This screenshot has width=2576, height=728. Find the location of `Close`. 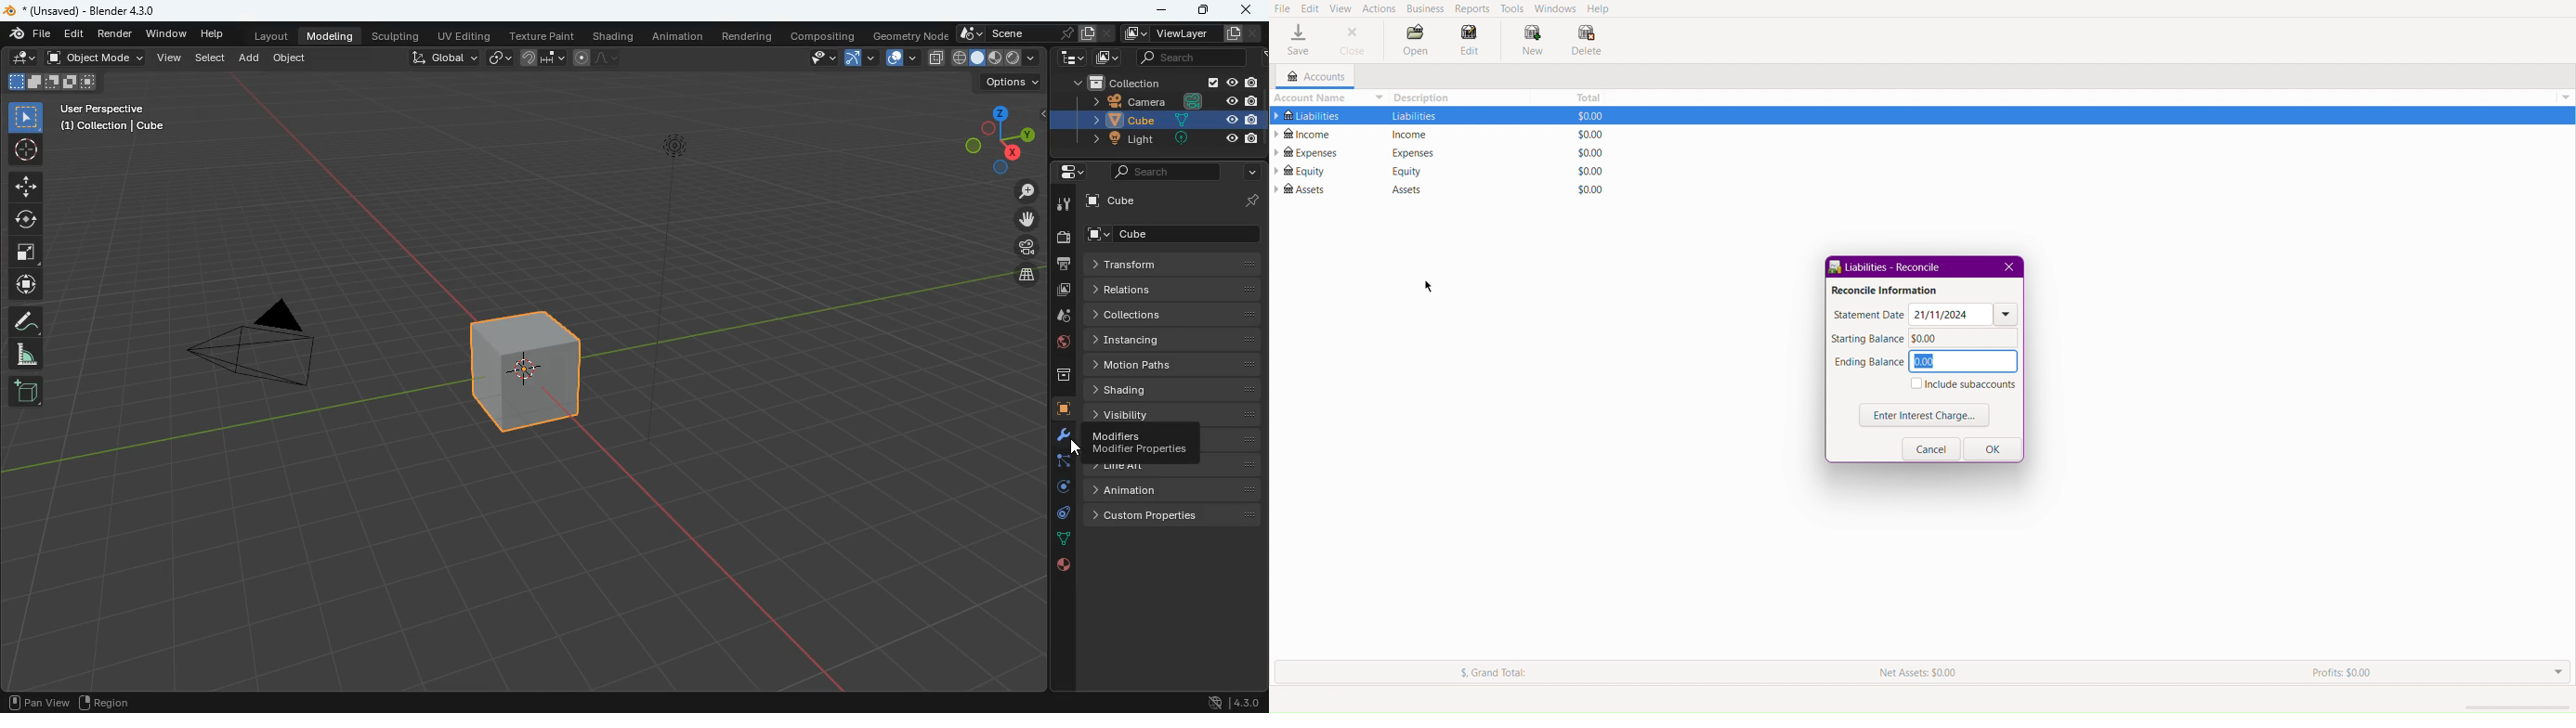

Close is located at coordinates (2008, 267).